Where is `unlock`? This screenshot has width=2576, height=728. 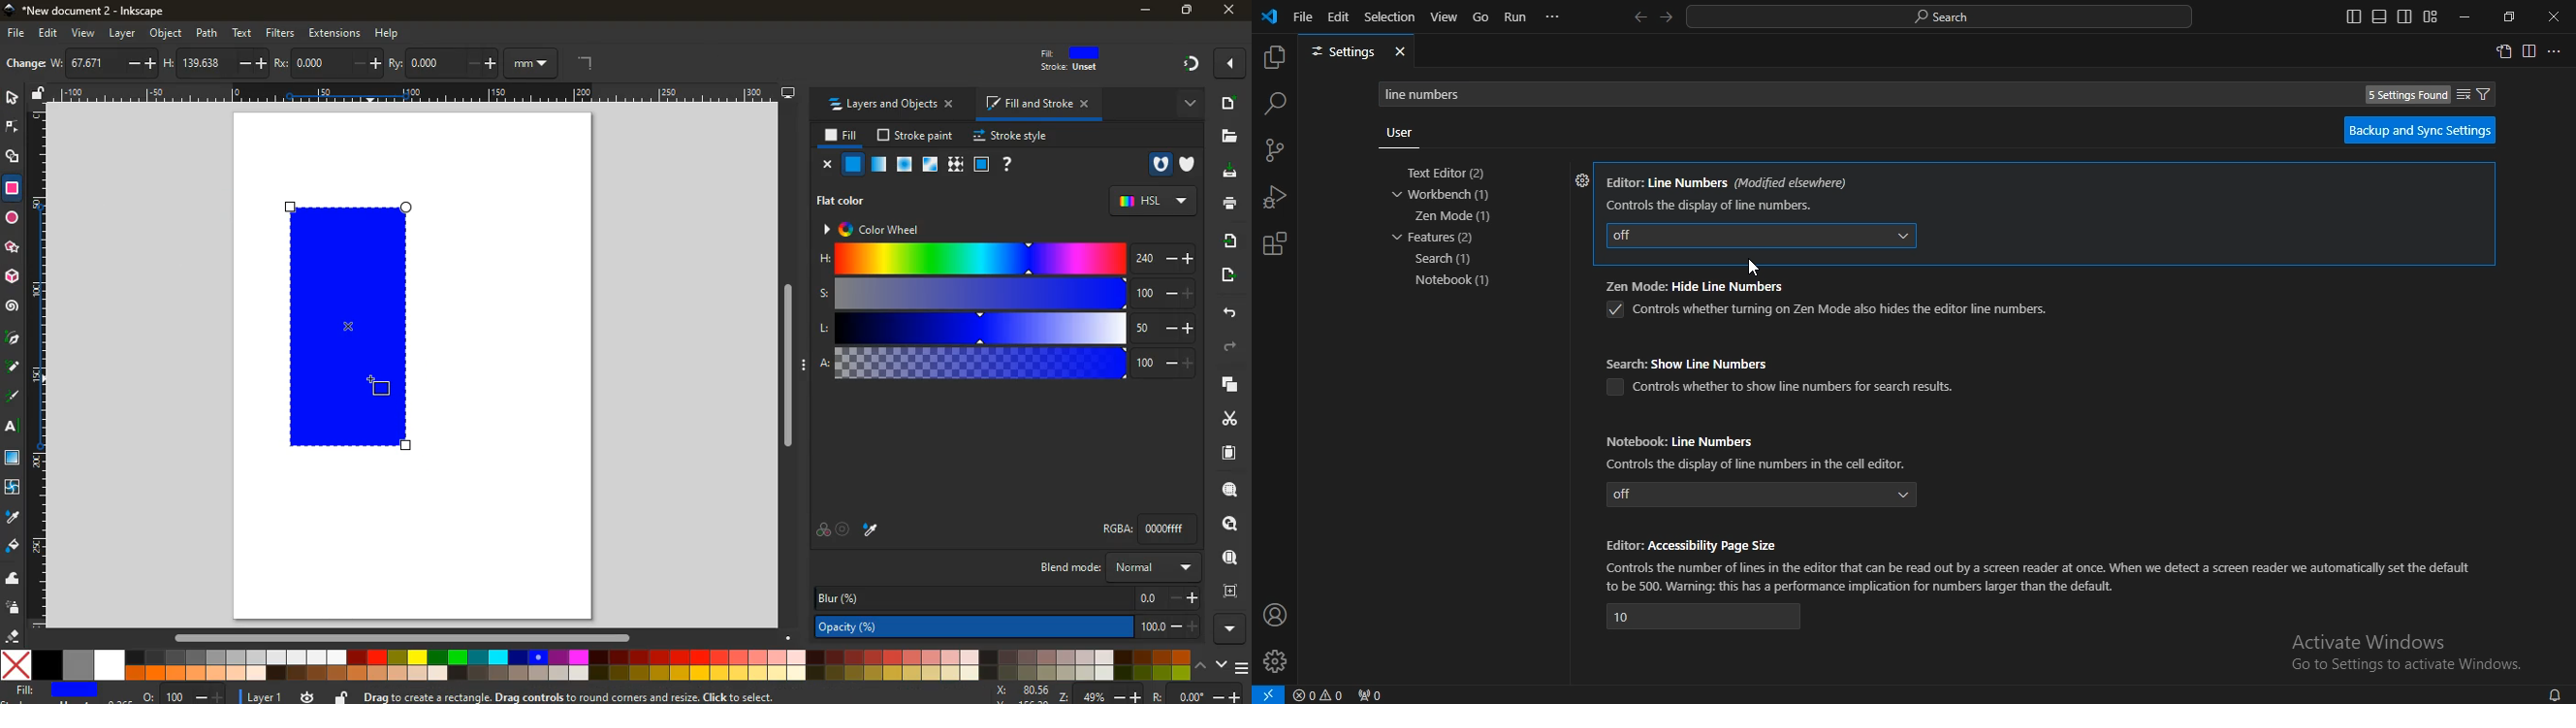 unlock is located at coordinates (40, 95).